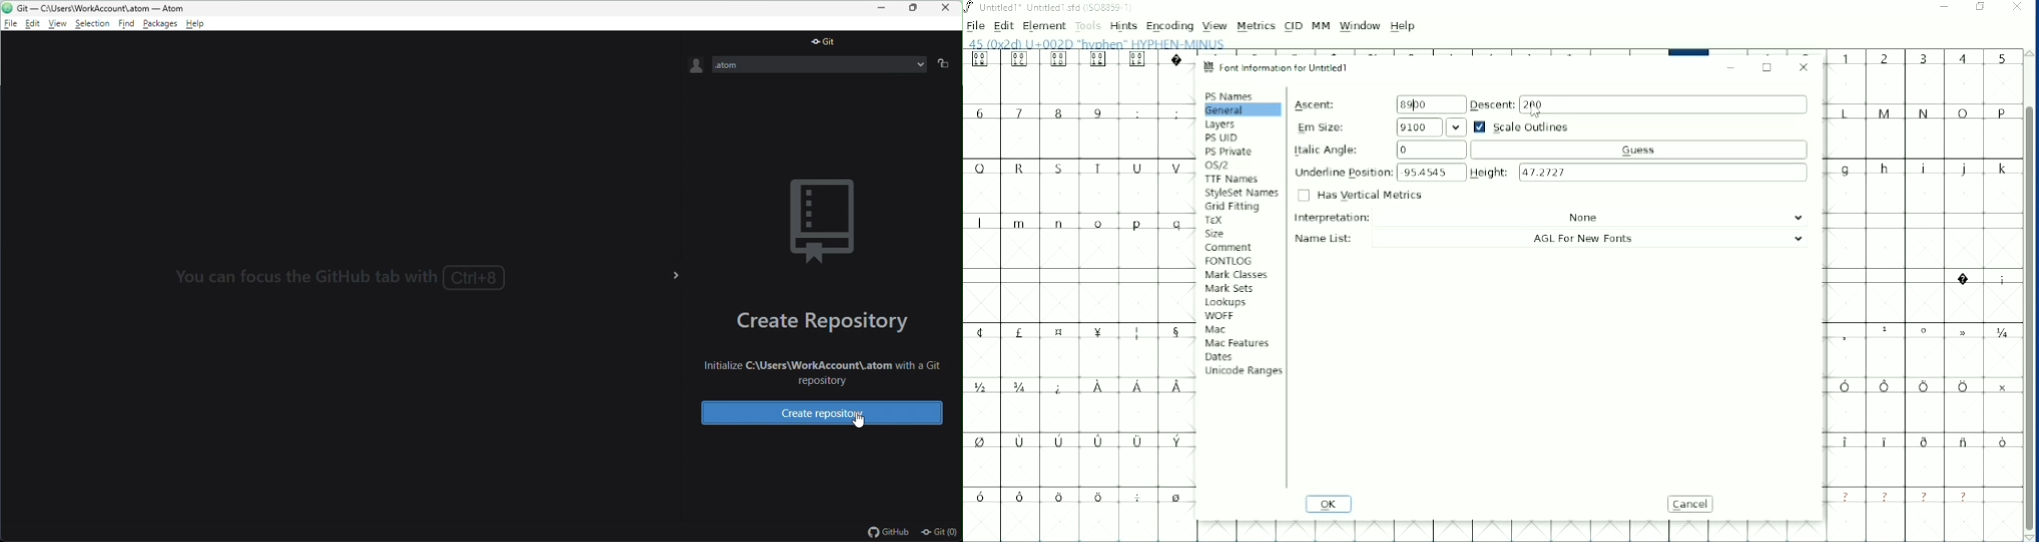 This screenshot has height=560, width=2044. Describe the element at coordinates (1555, 238) in the screenshot. I see `Name List` at that location.